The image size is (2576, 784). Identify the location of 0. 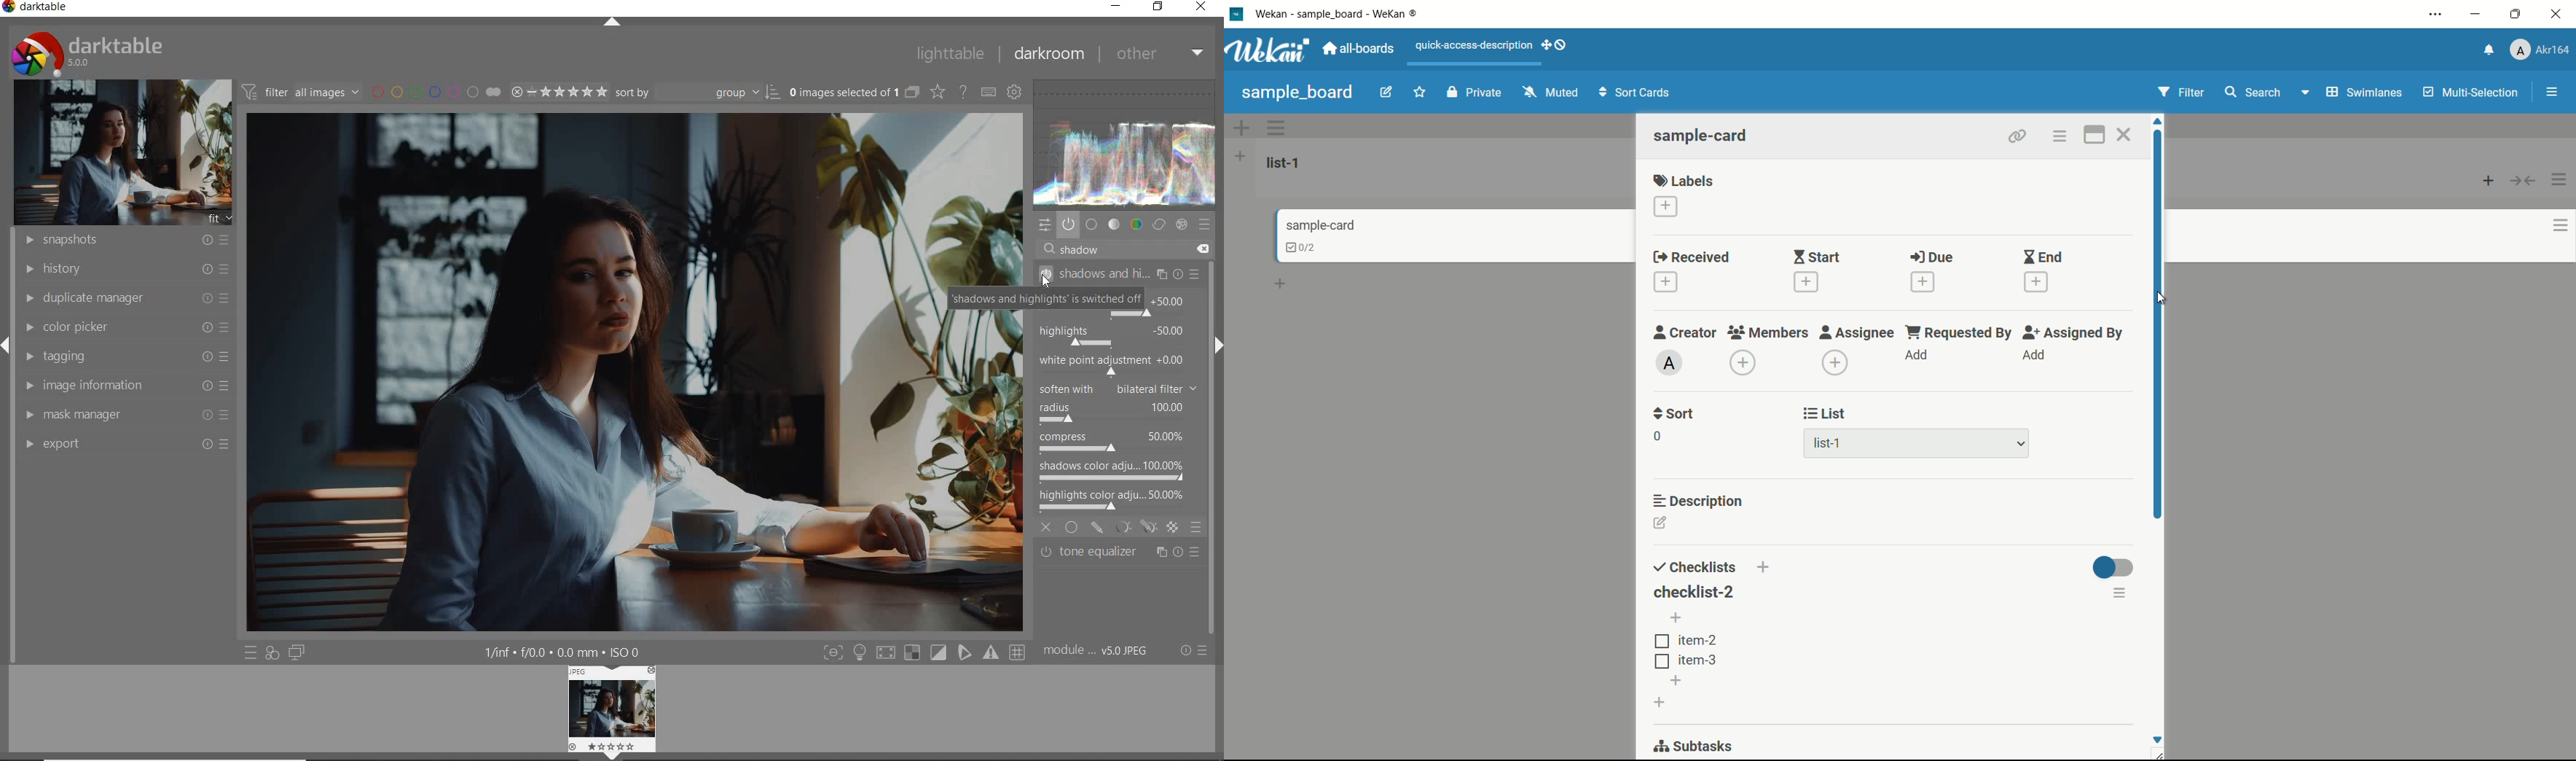
(1658, 436).